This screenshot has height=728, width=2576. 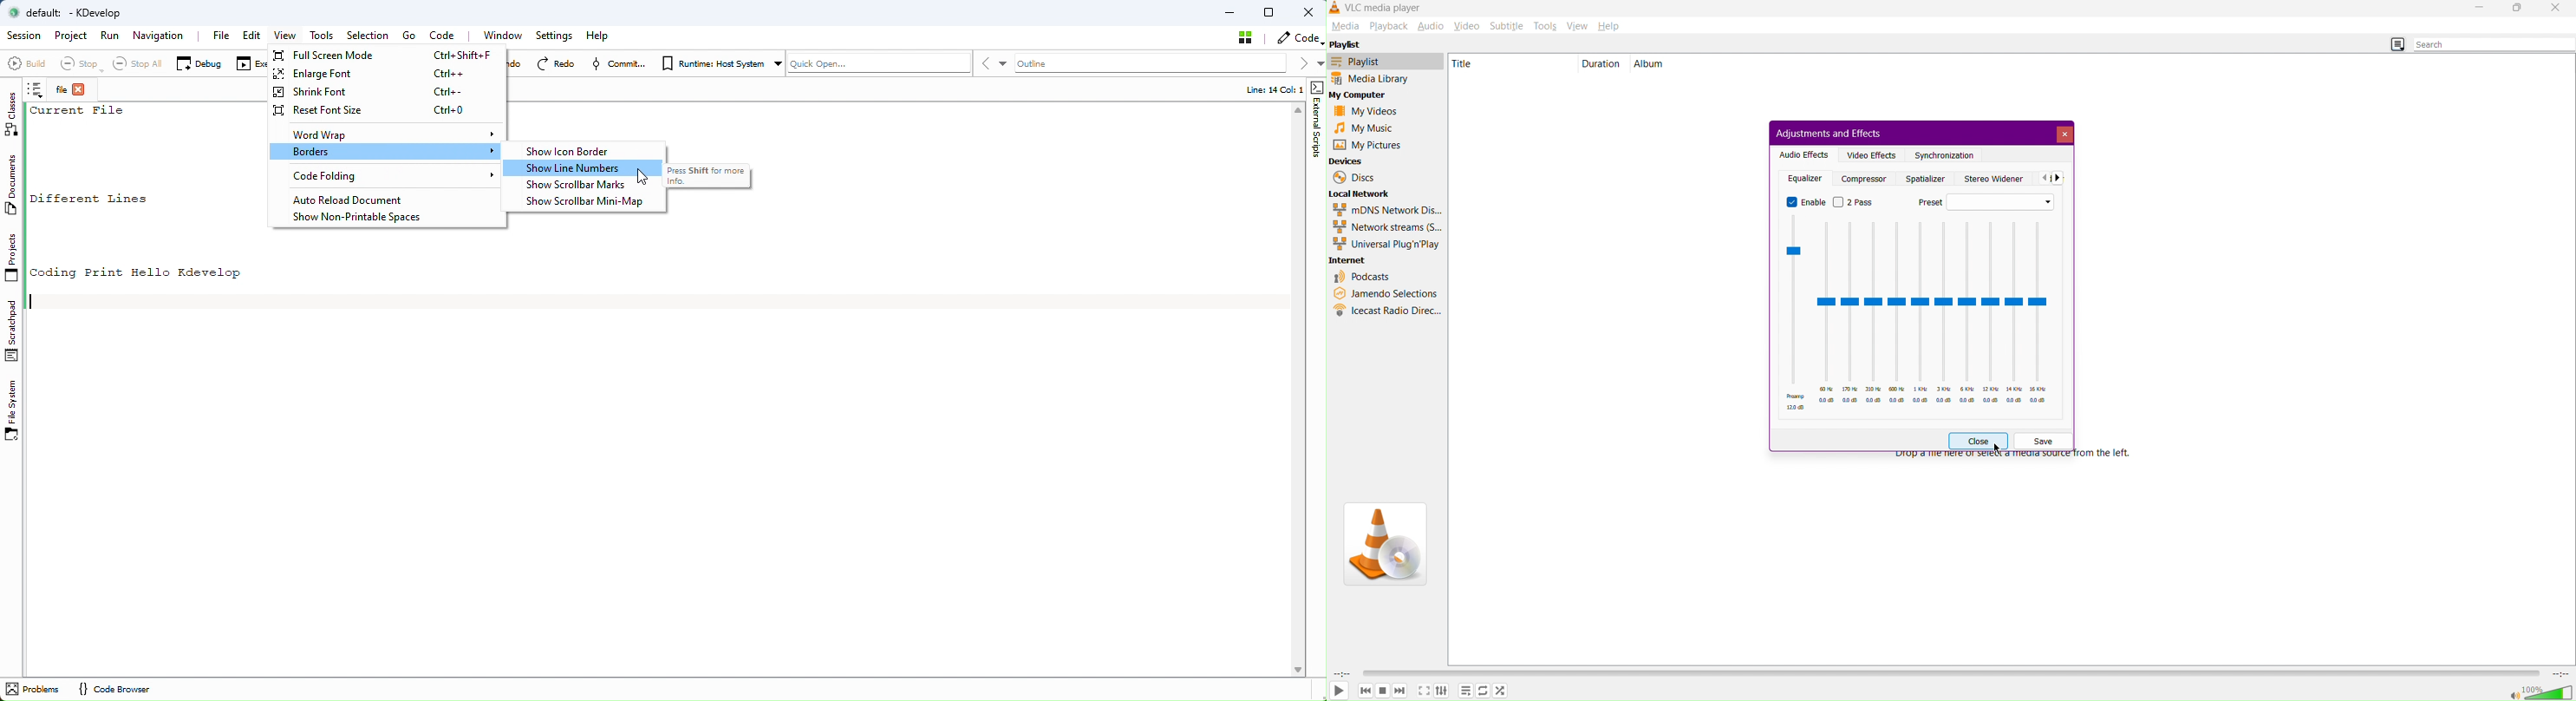 I want to click on Equalizer, so click(x=1808, y=177).